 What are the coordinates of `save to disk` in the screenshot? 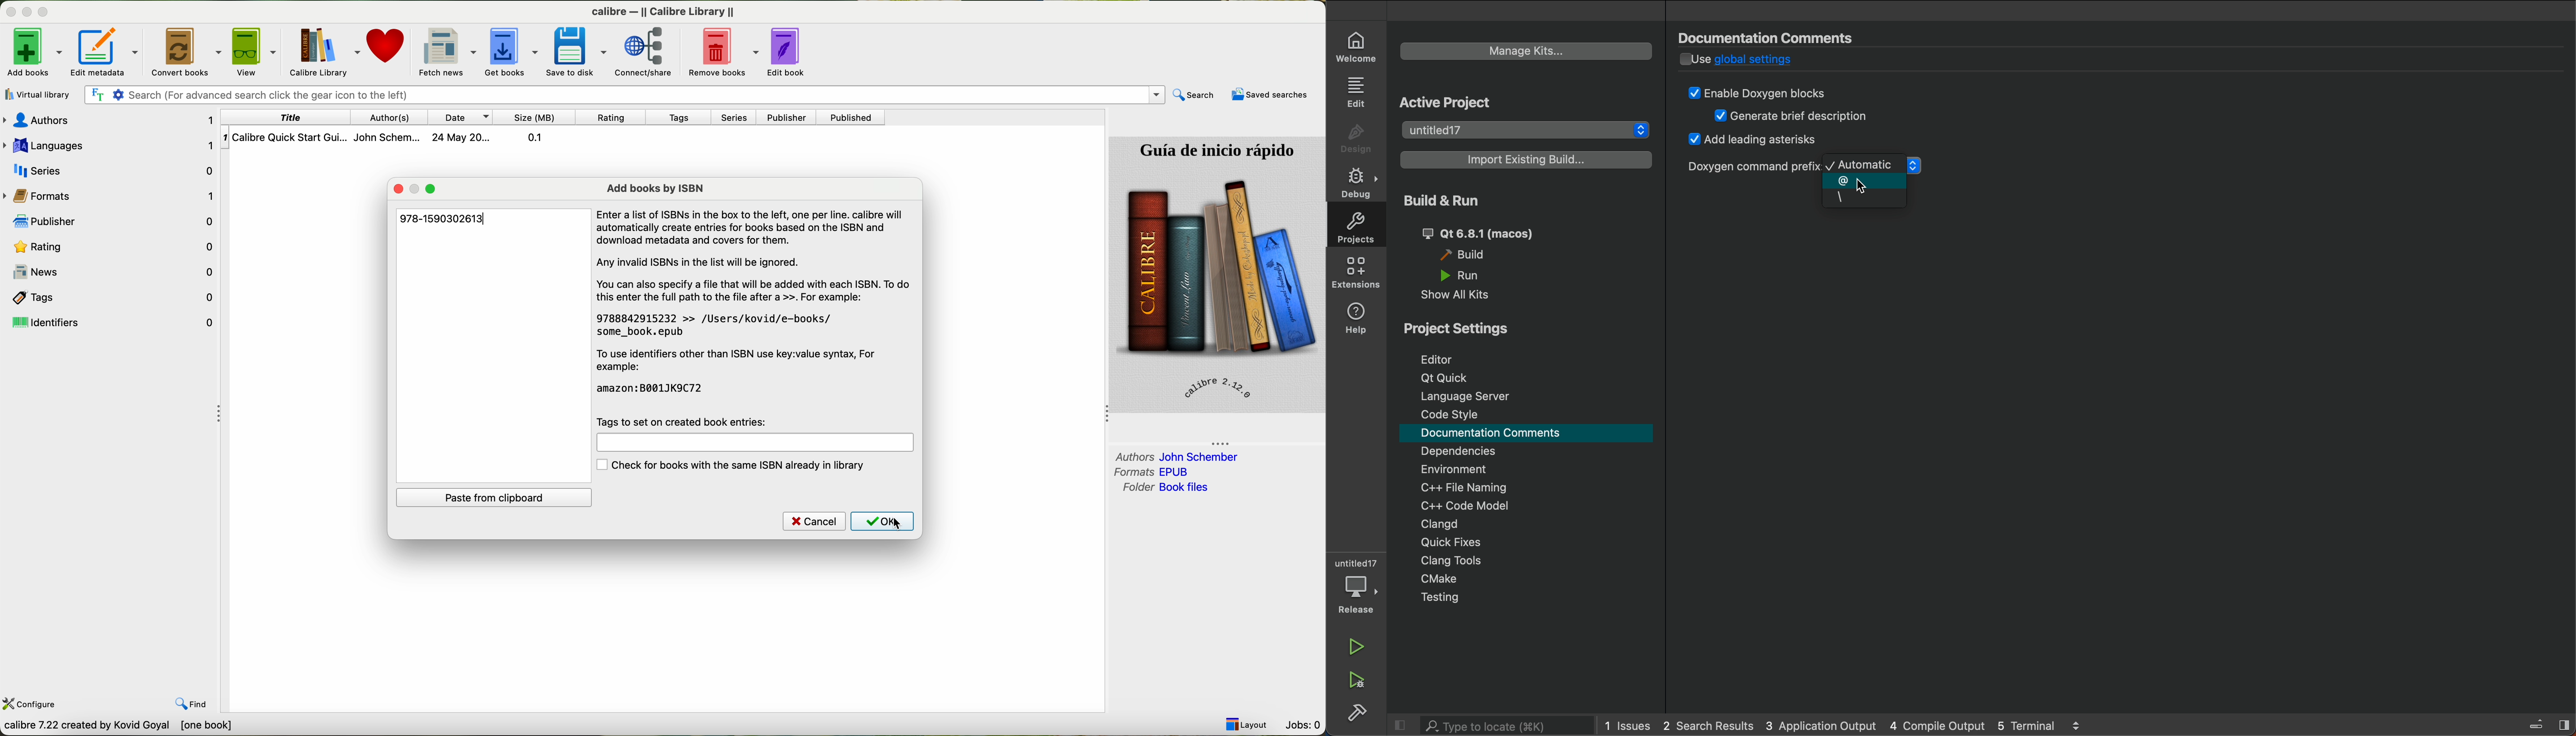 It's located at (578, 51).